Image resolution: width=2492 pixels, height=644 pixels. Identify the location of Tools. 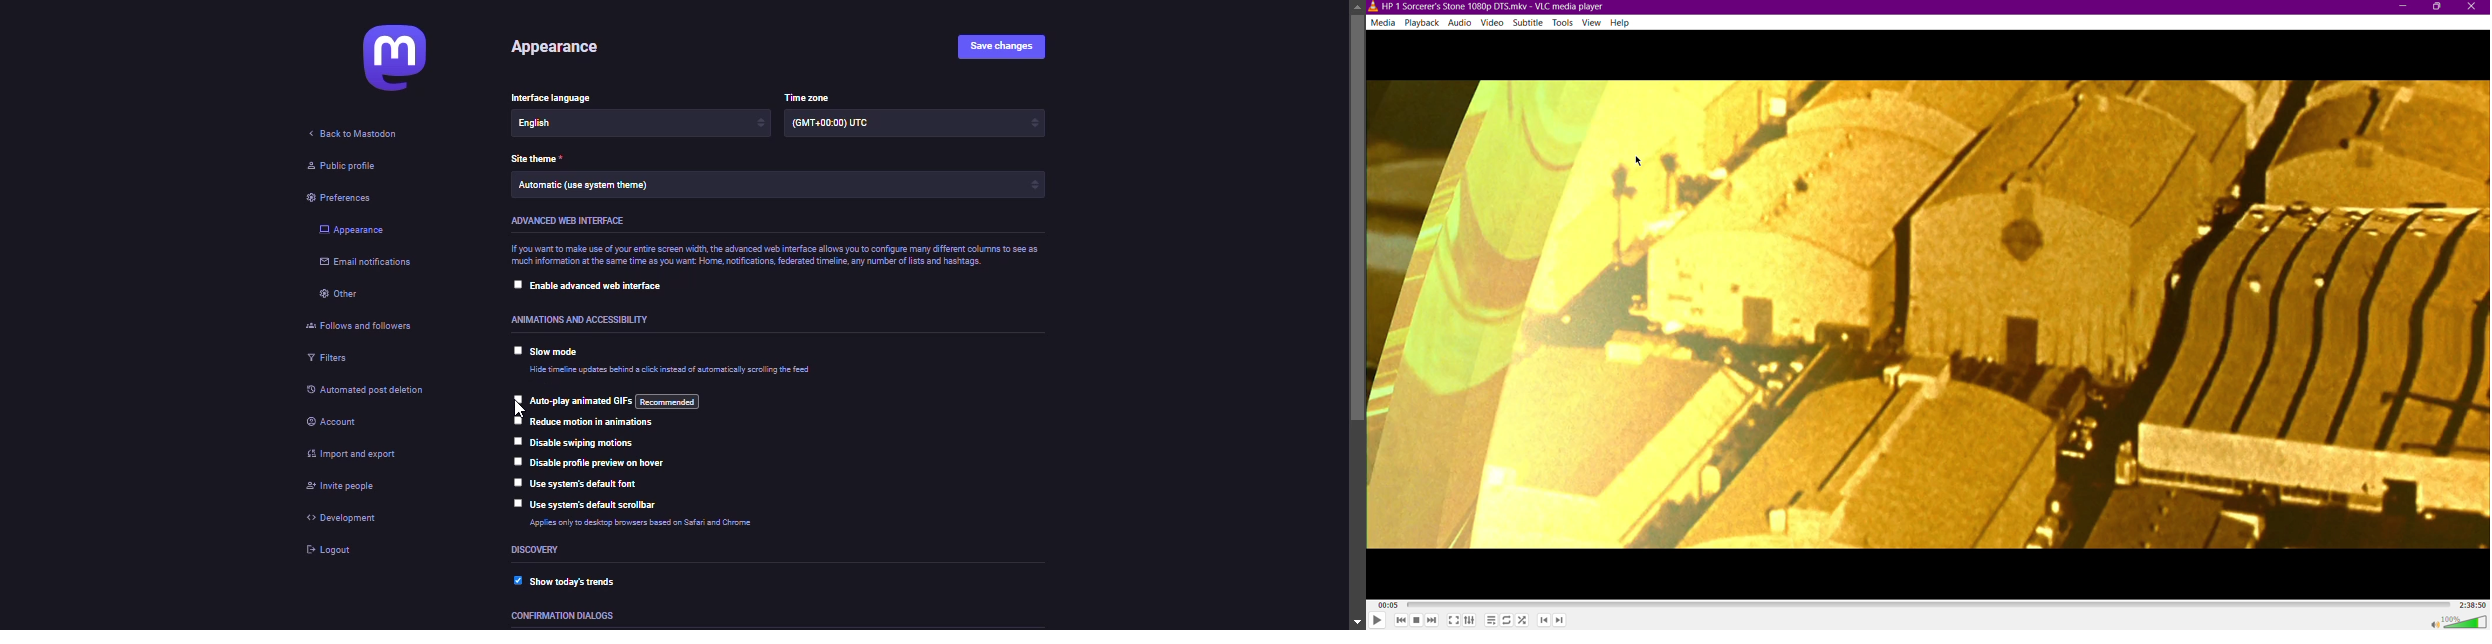
(1563, 23).